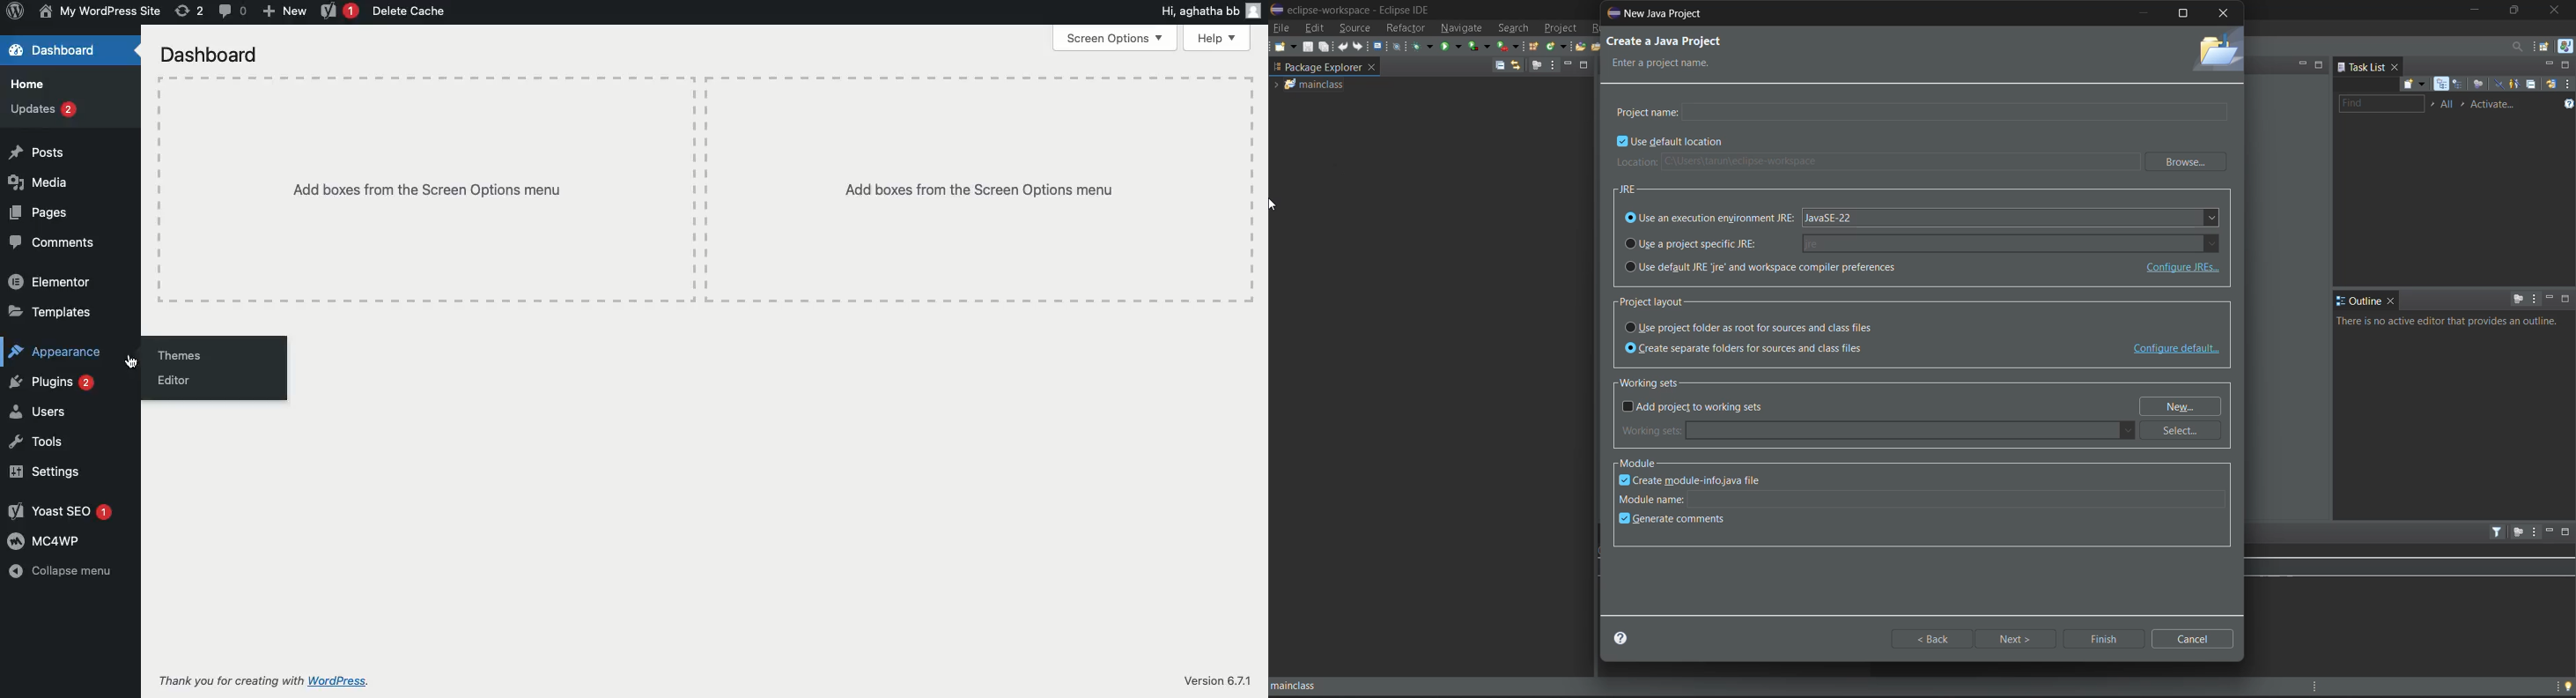 This screenshot has width=2576, height=700. Describe the element at coordinates (45, 540) in the screenshot. I see `MC4WP` at that location.